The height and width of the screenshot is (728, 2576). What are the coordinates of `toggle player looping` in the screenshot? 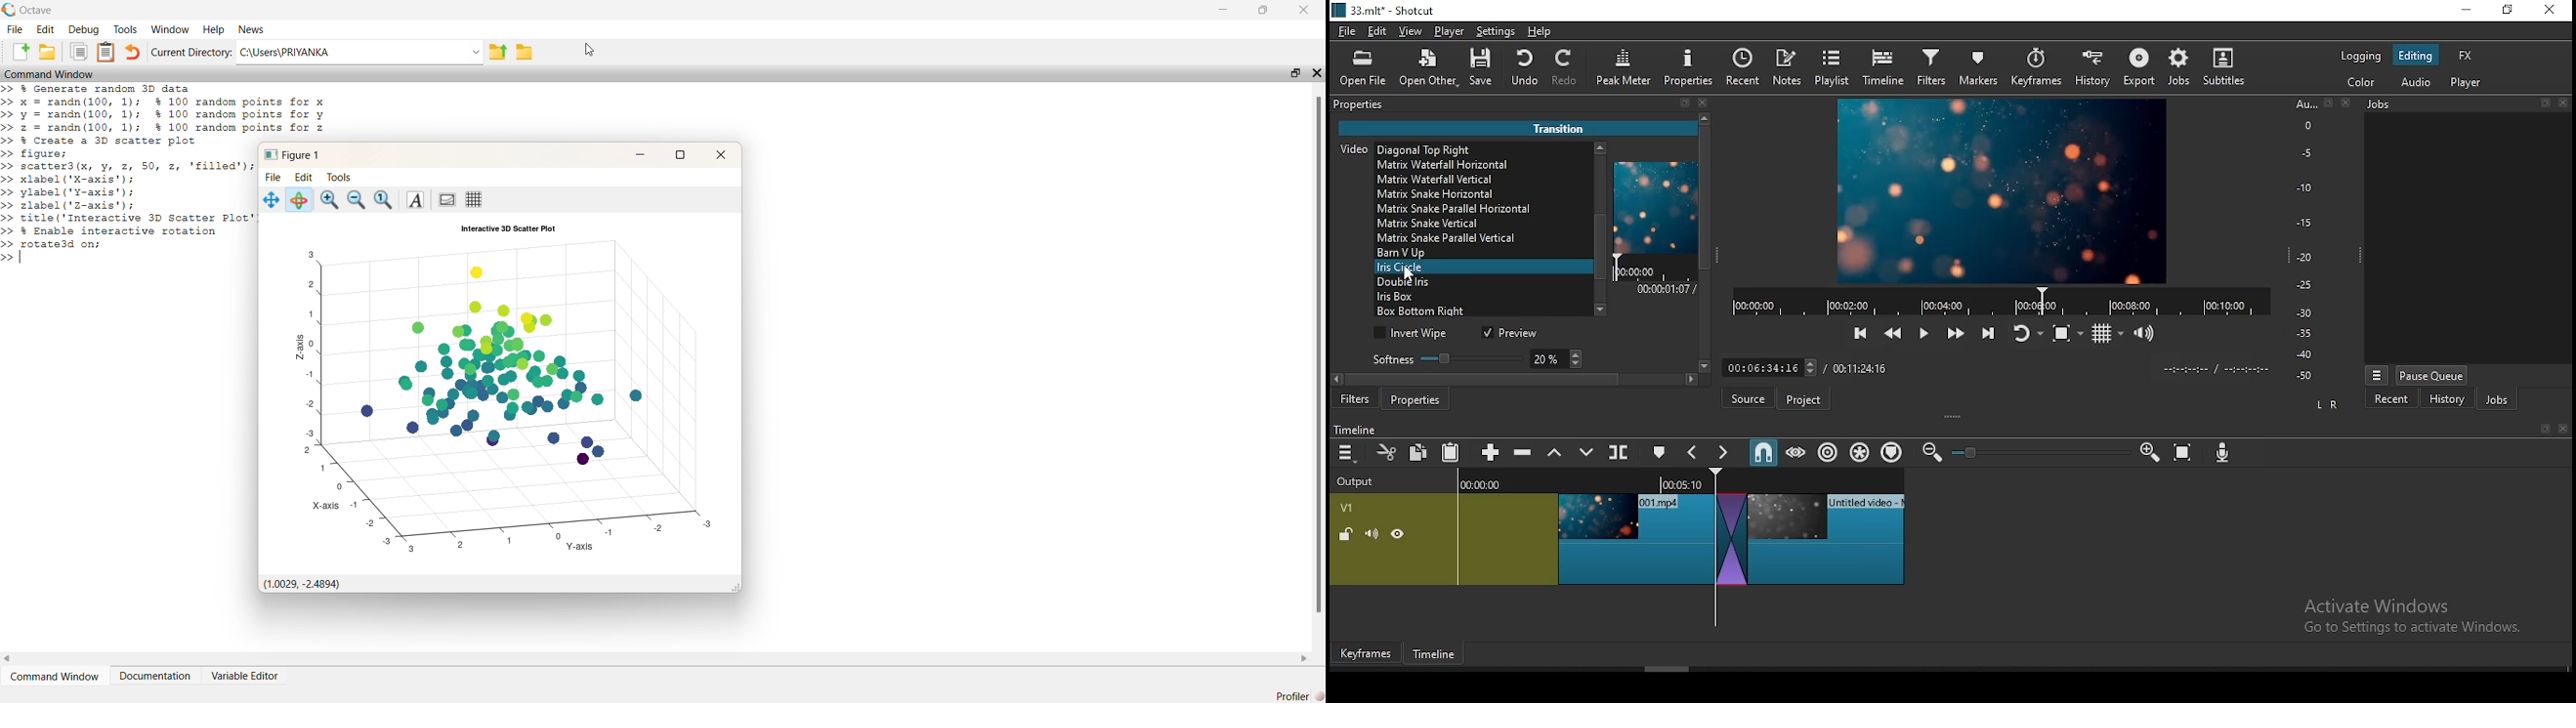 It's located at (2025, 335).